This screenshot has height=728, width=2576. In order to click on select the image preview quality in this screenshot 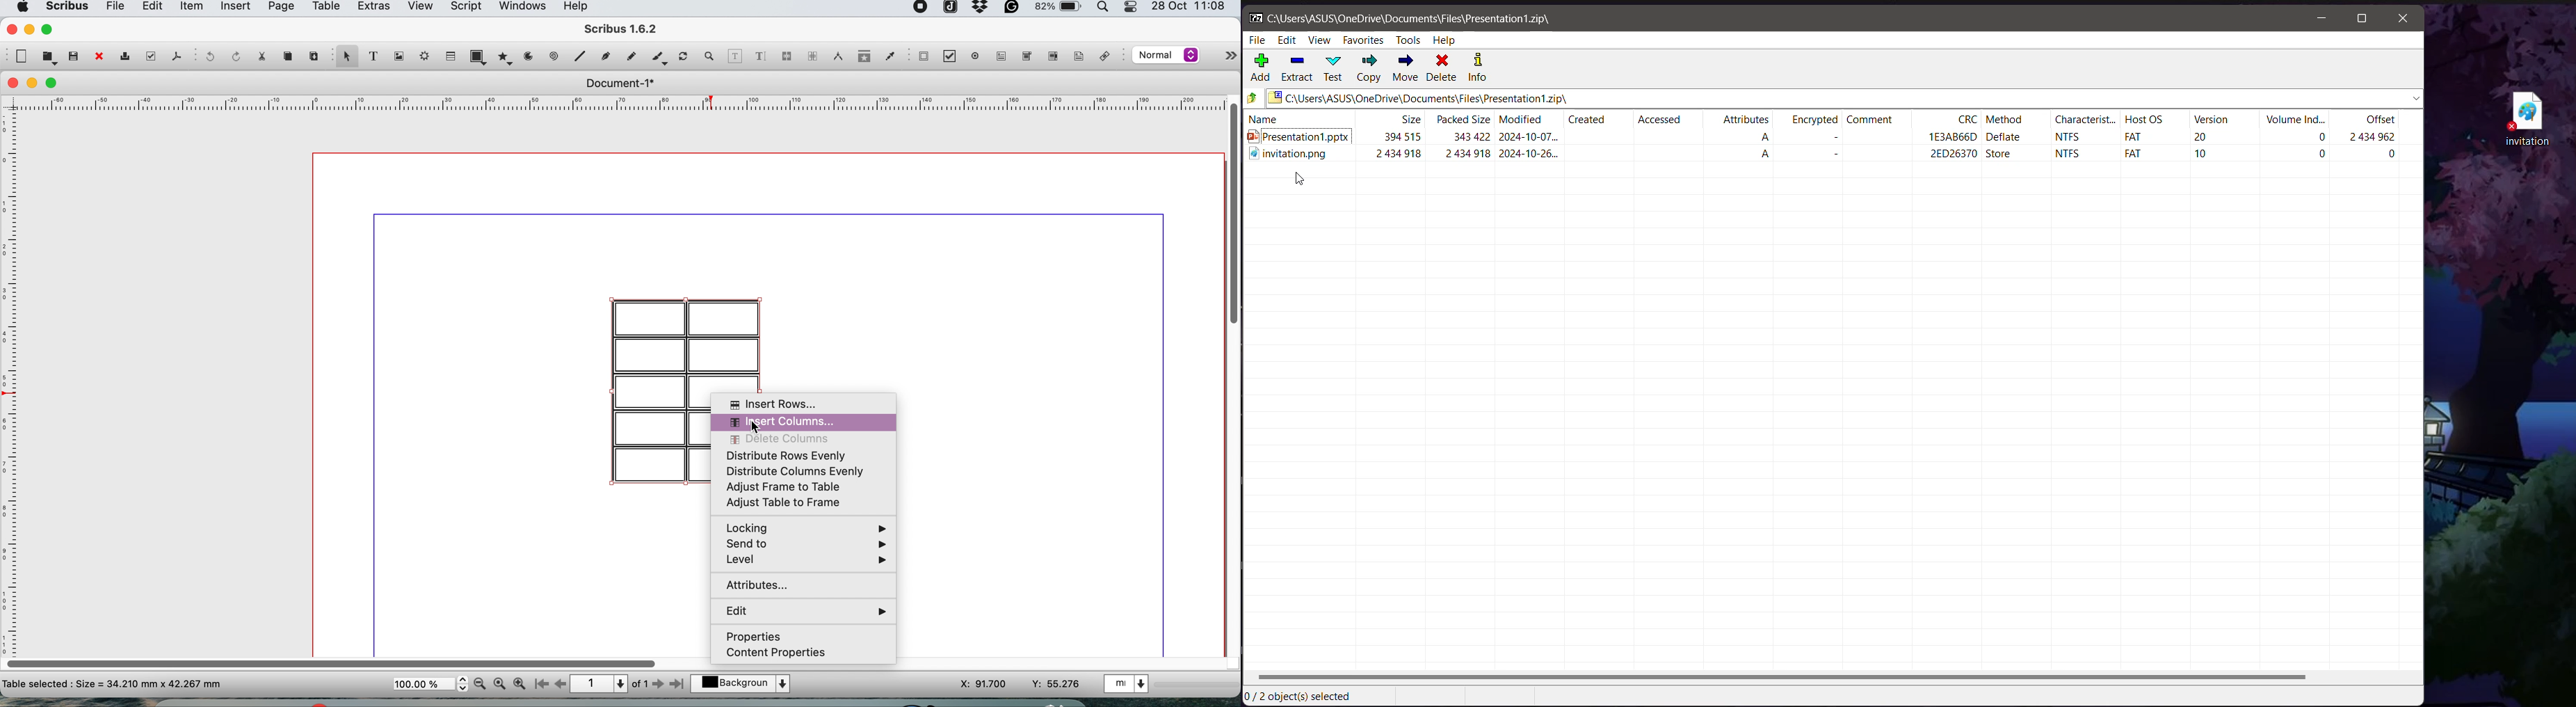, I will do `click(1164, 55)`.